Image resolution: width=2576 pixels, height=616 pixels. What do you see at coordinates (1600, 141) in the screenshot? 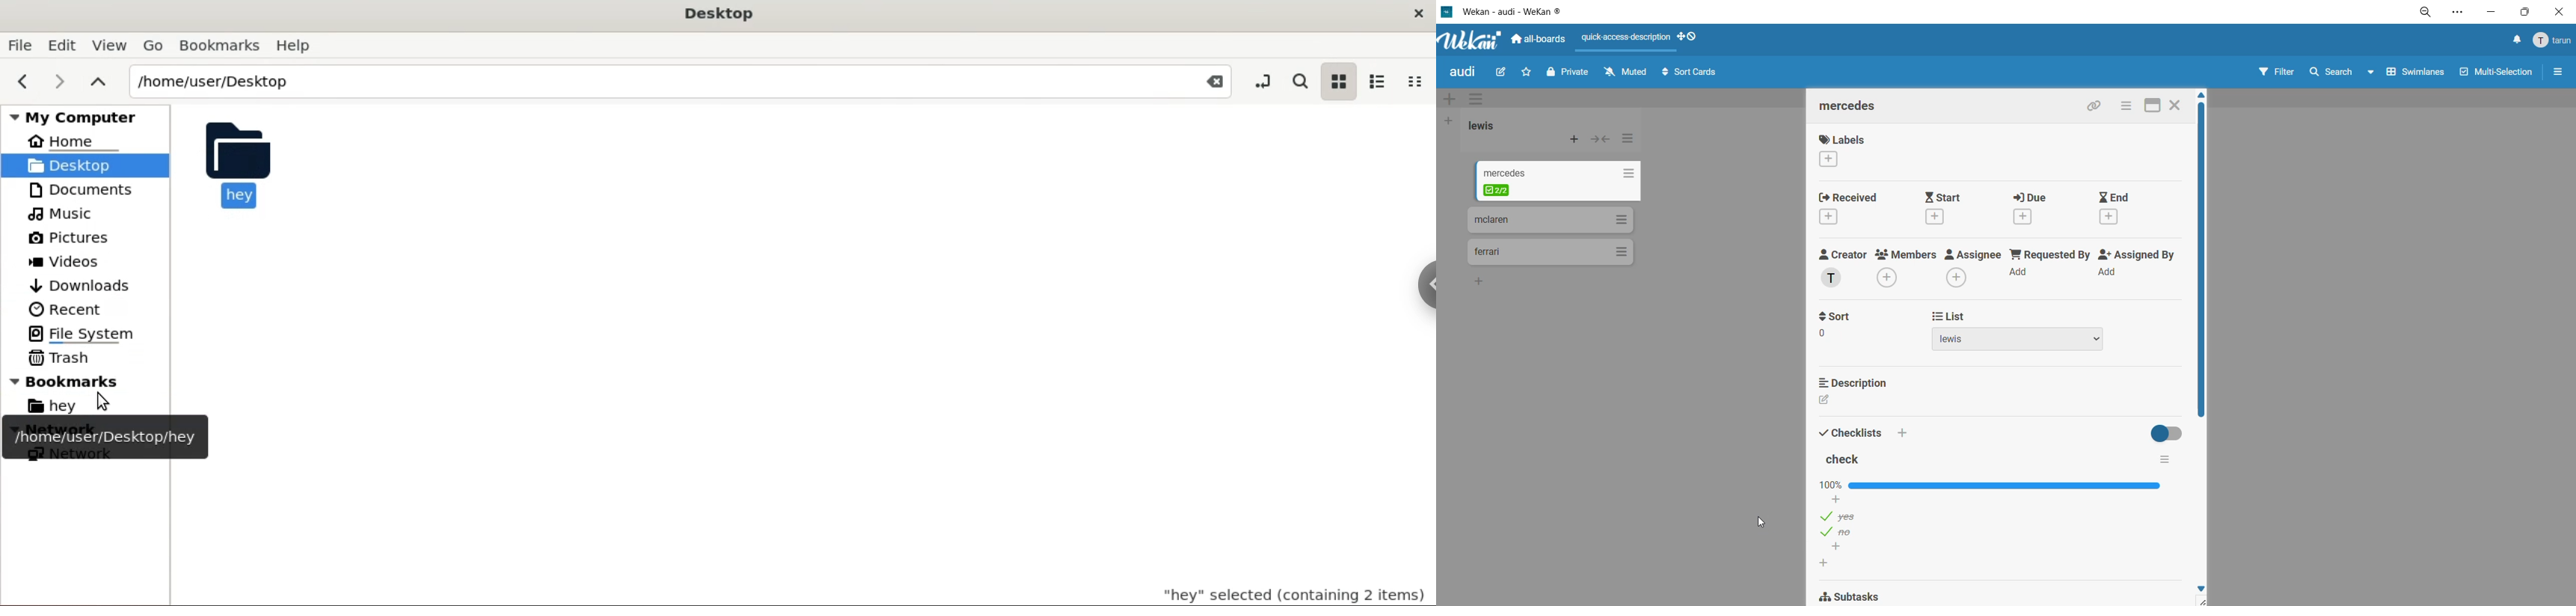
I see `collapse` at bounding box center [1600, 141].